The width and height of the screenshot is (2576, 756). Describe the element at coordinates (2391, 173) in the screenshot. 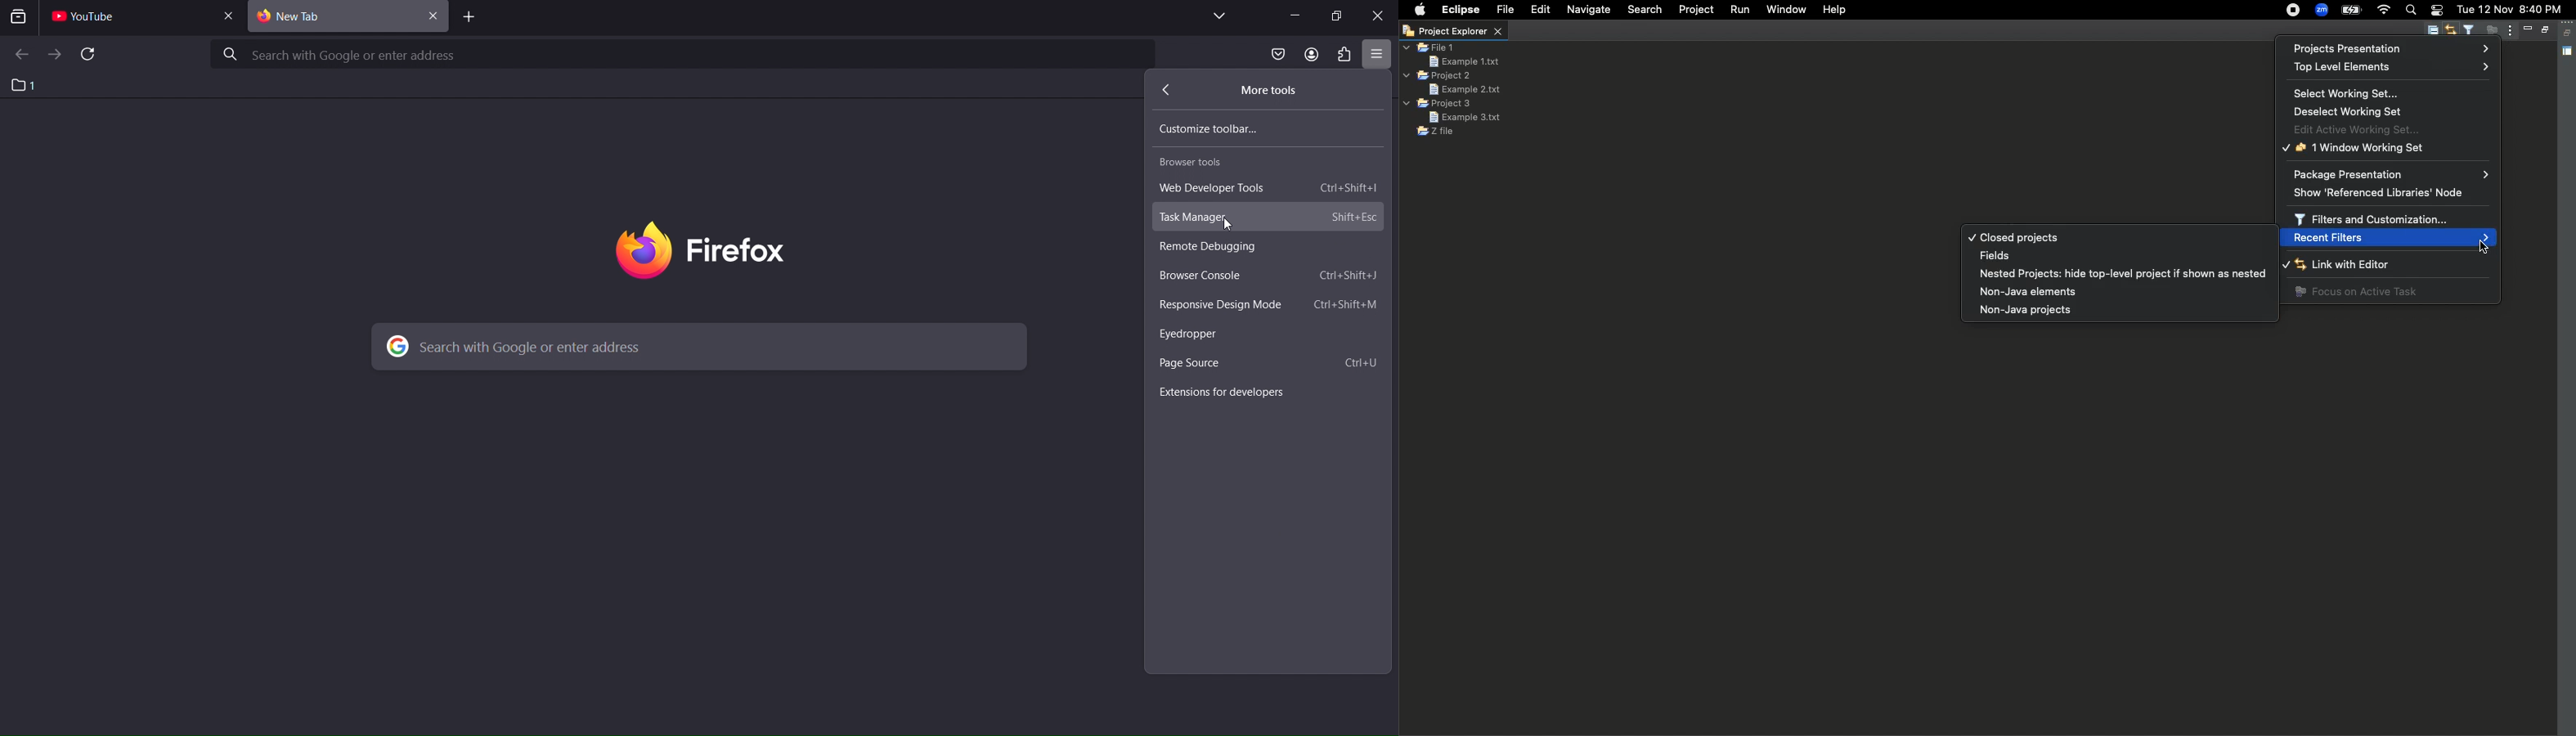

I see `Packaging presentation` at that location.